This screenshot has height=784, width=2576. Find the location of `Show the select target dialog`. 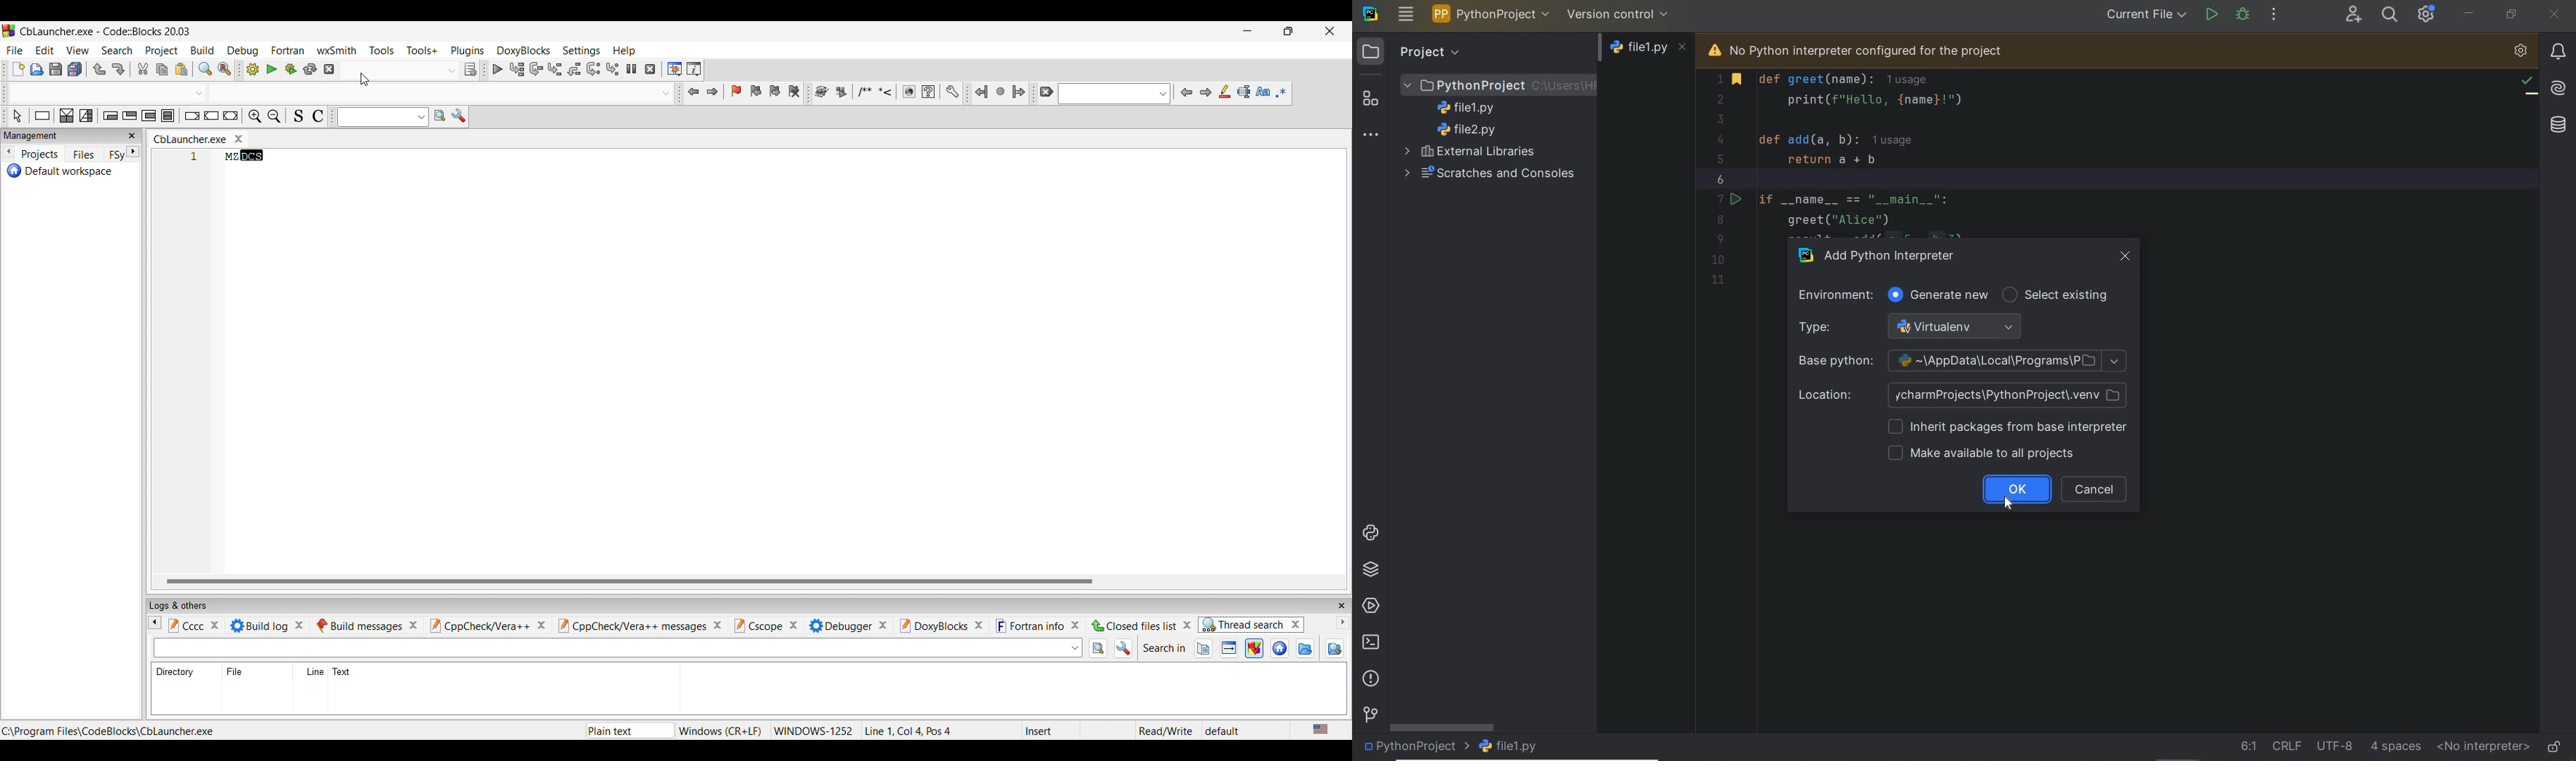

Show the select target dialog is located at coordinates (470, 69).